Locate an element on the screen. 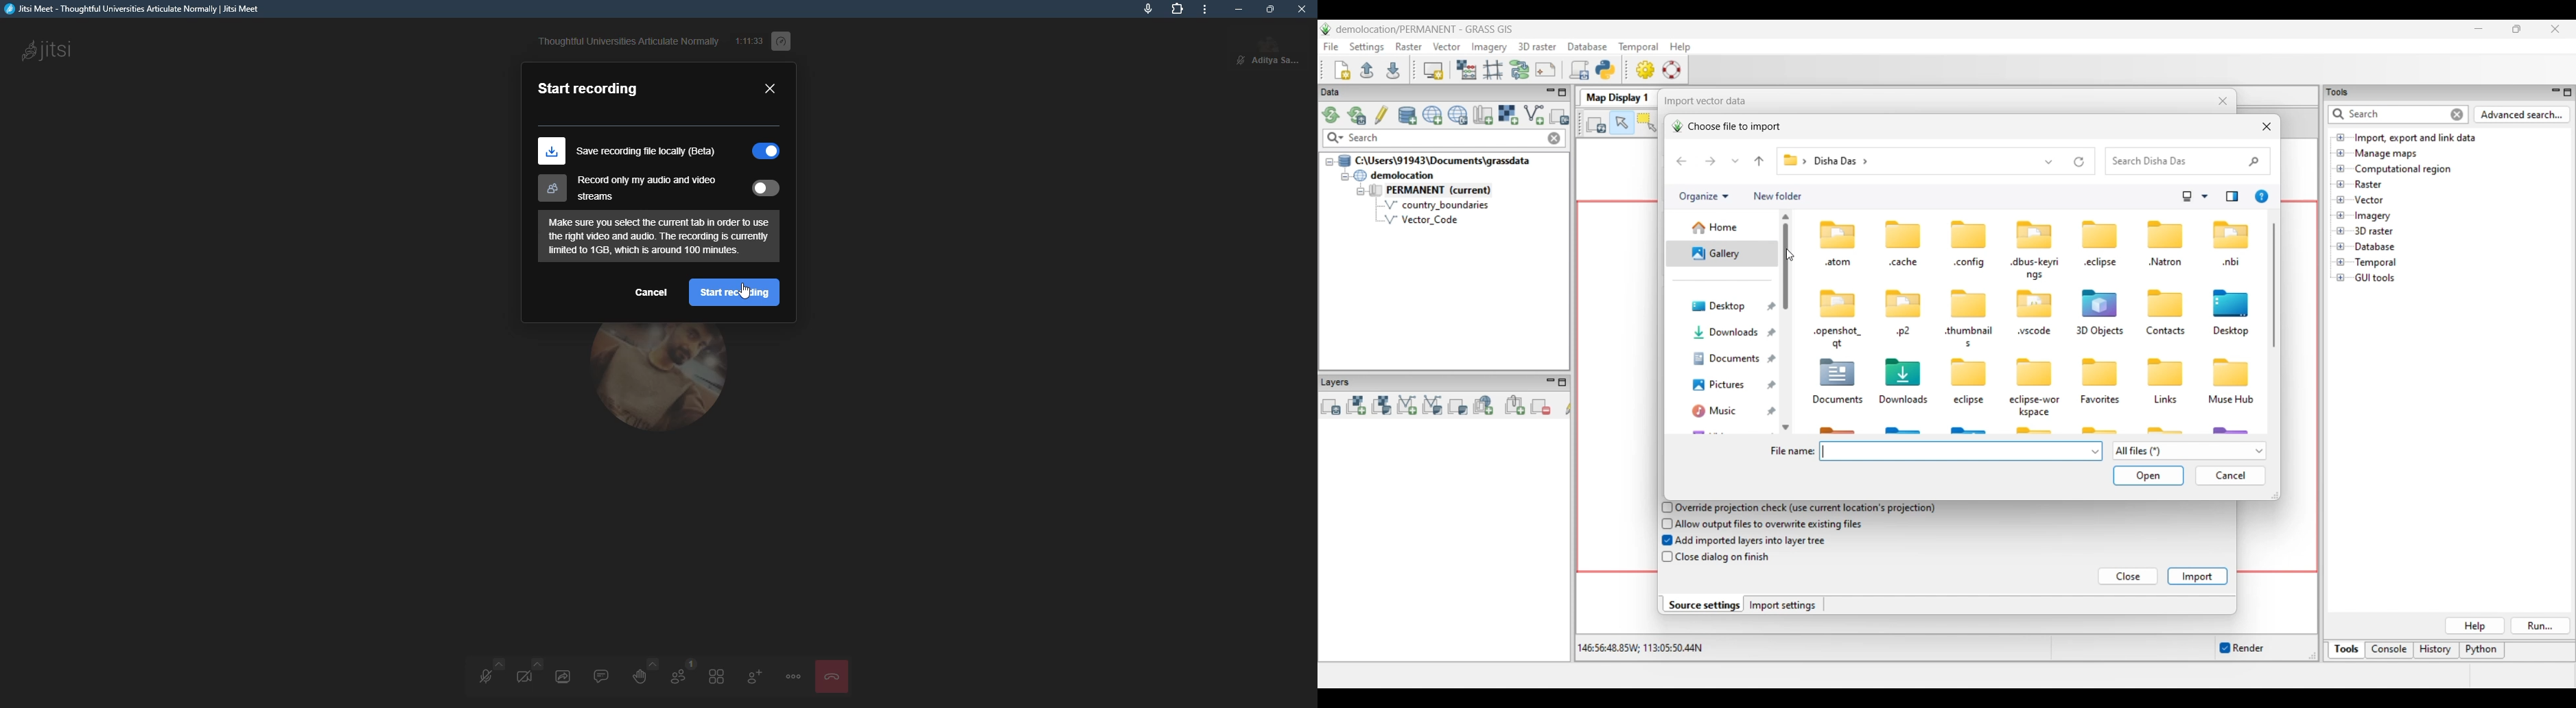 This screenshot has height=728, width=2576. Show list of file options is located at coordinates (2189, 451).